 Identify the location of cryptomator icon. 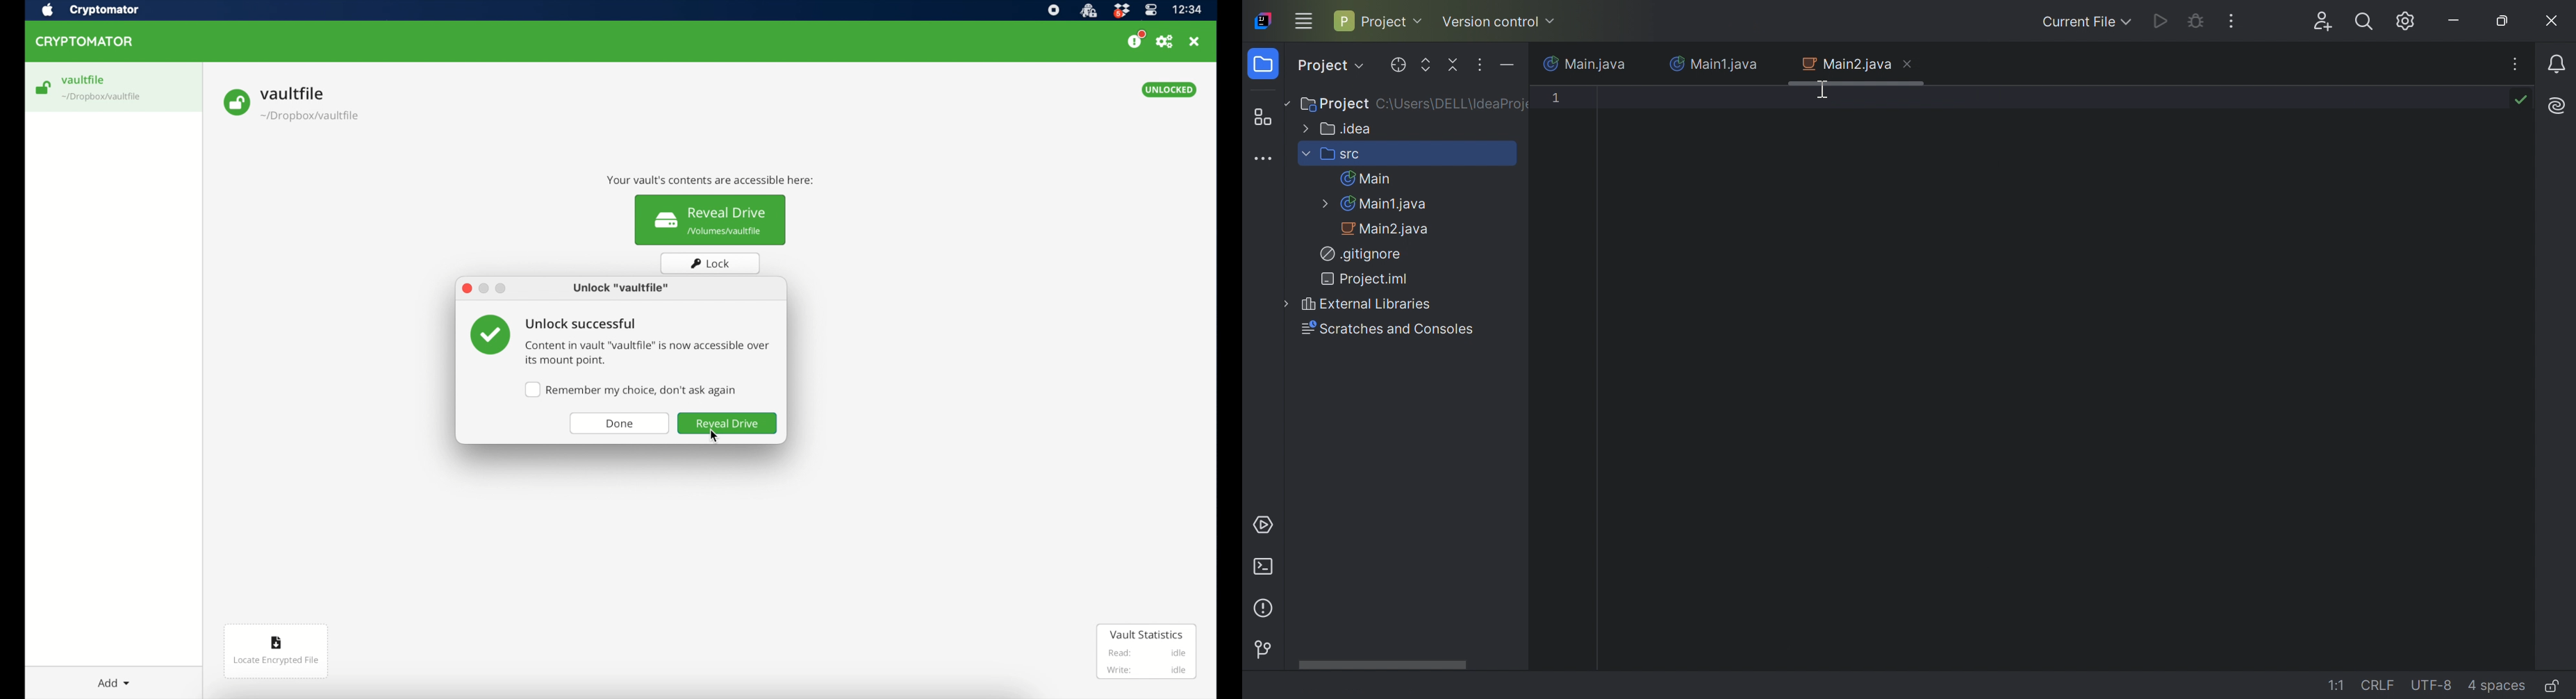
(1088, 10).